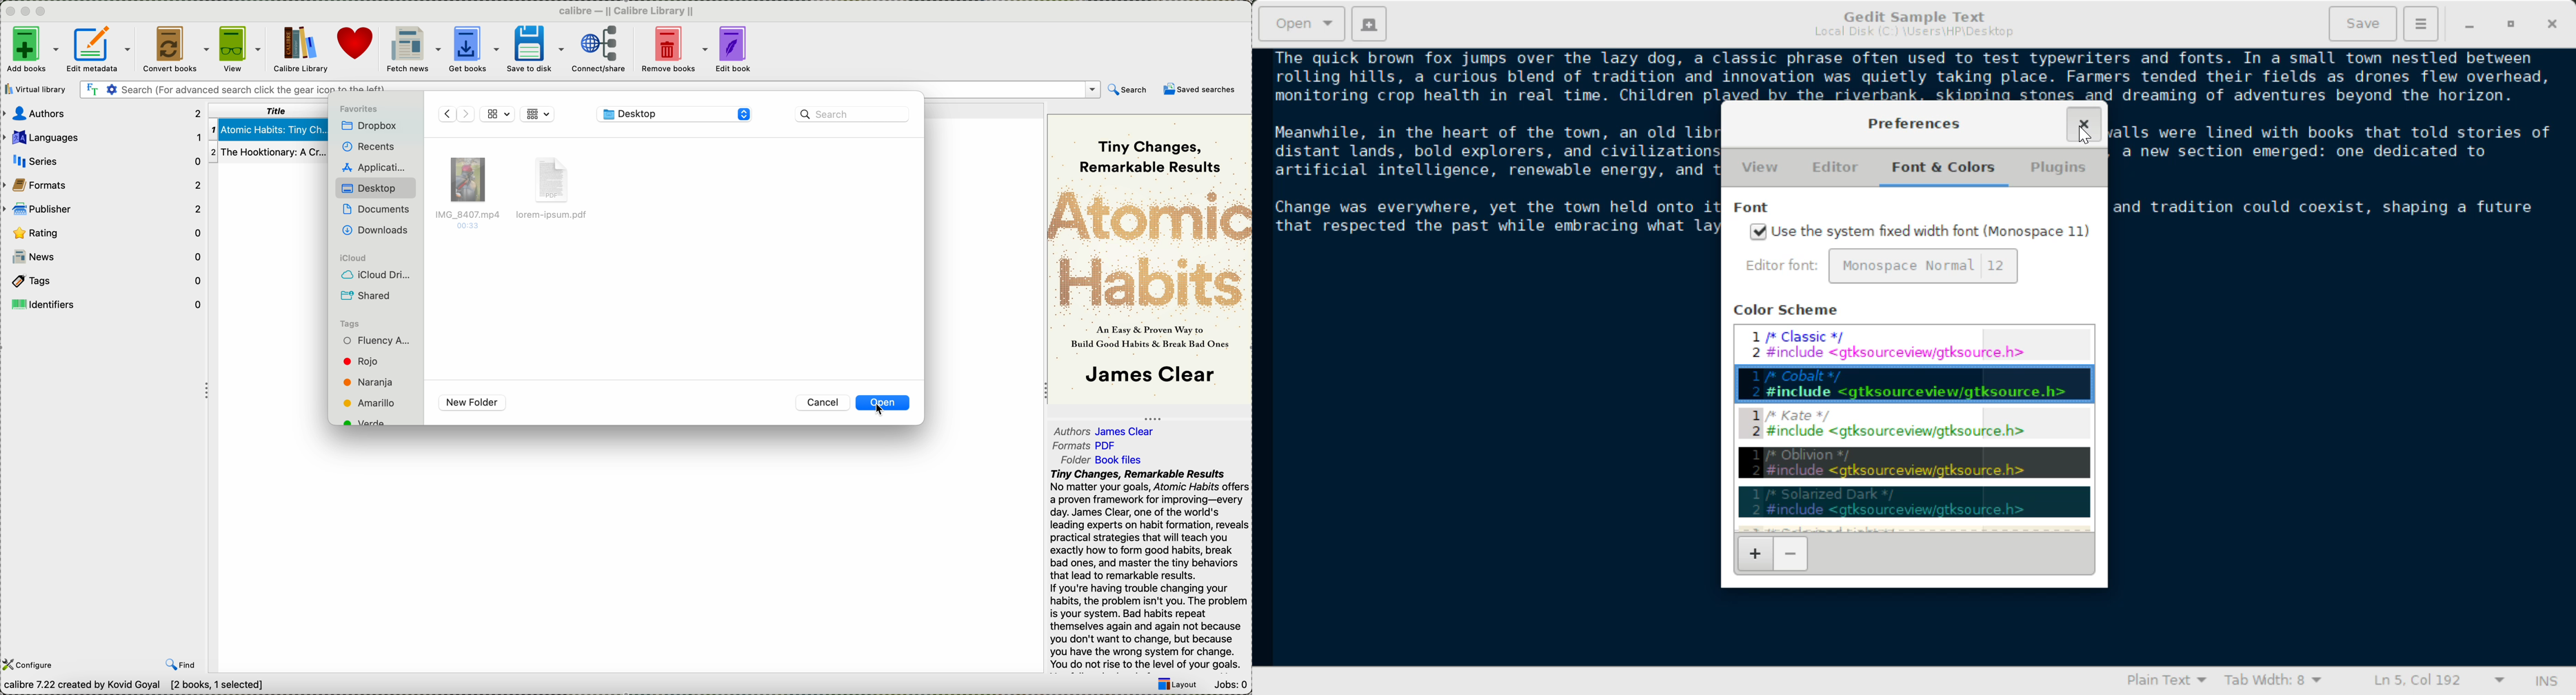 This screenshot has height=700, width=2576. What do you see at coordinates (2166, 683) in the screenshot?
I see `Text Language` at bounding box center [2166, 683].